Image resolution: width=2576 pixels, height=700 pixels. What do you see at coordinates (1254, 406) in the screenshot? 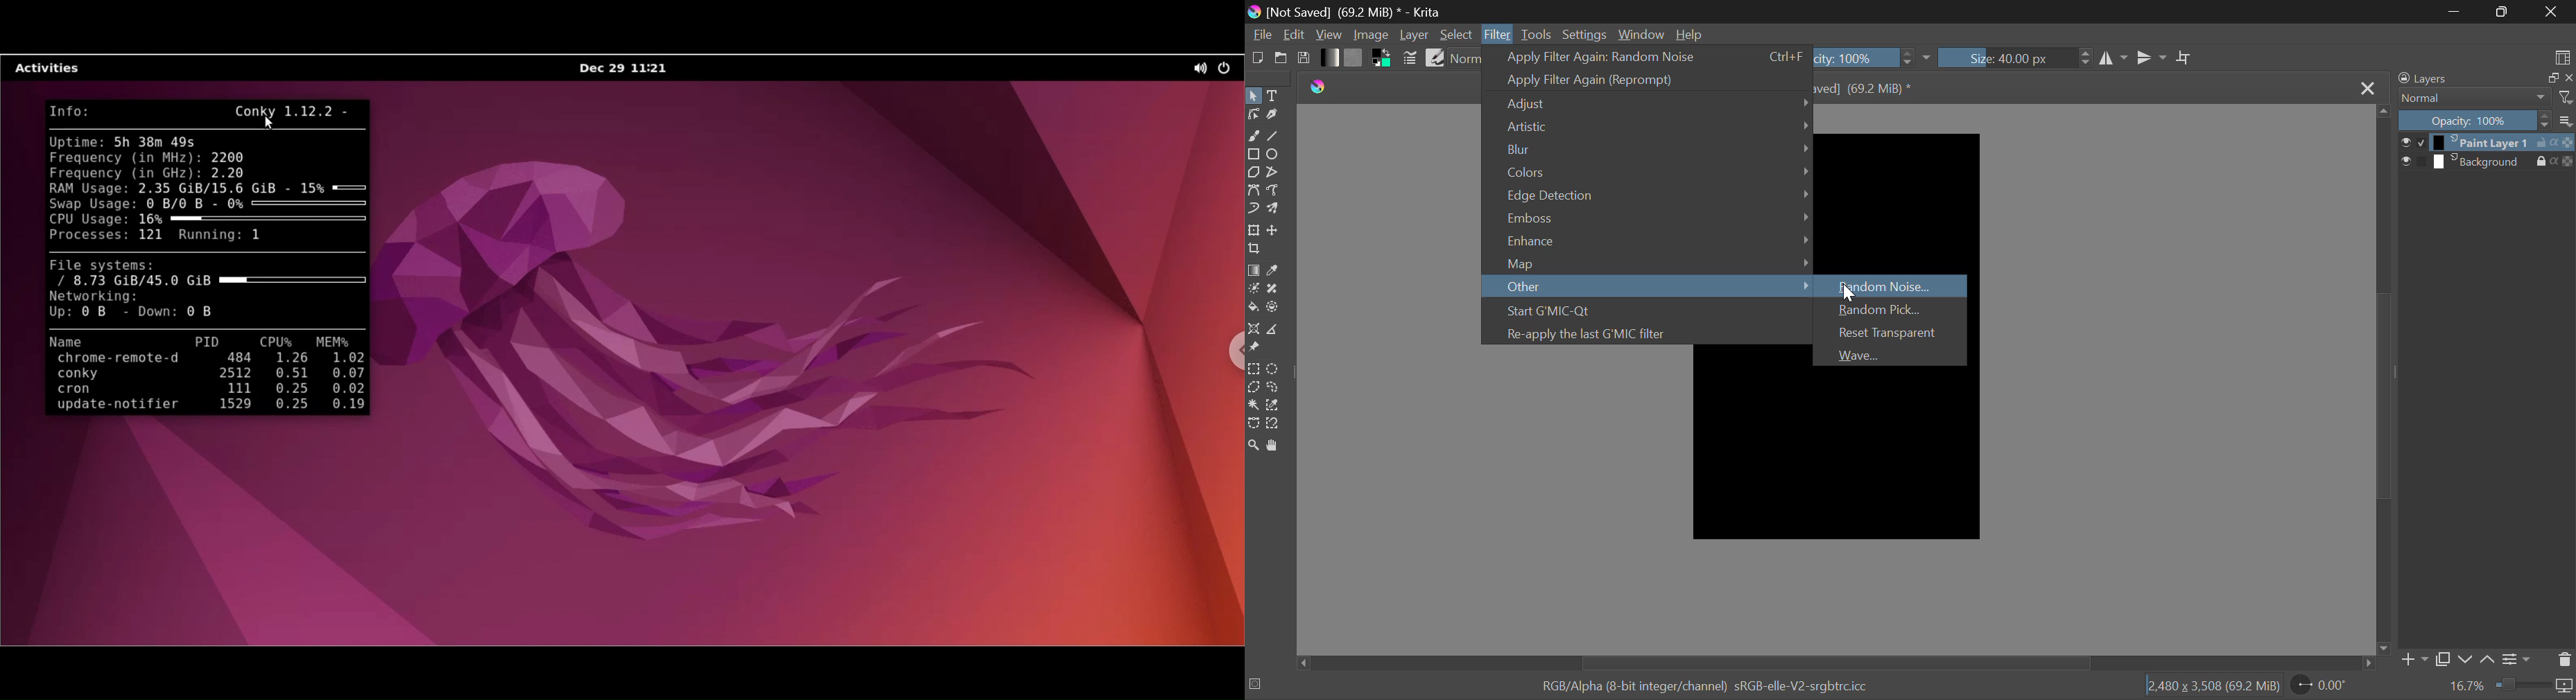
I see `Continuous Selection` at bounding box center [1254, 406].